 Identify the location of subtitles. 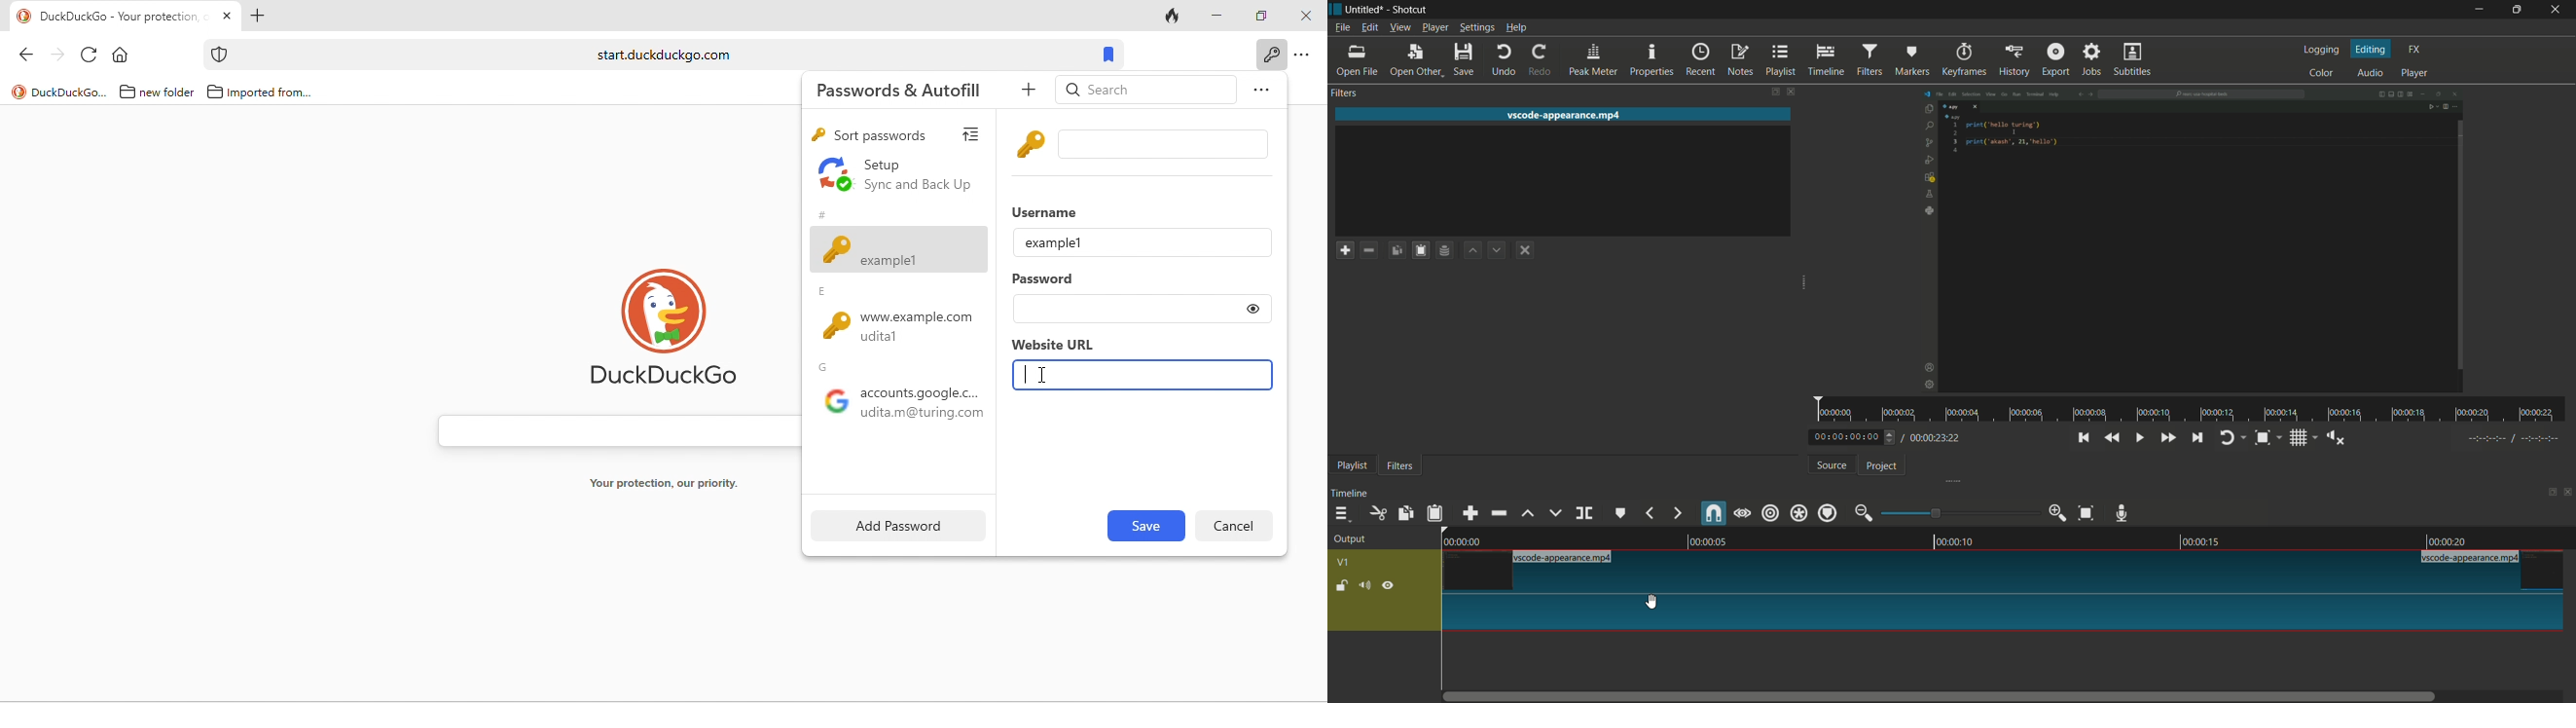
(2133, 59).